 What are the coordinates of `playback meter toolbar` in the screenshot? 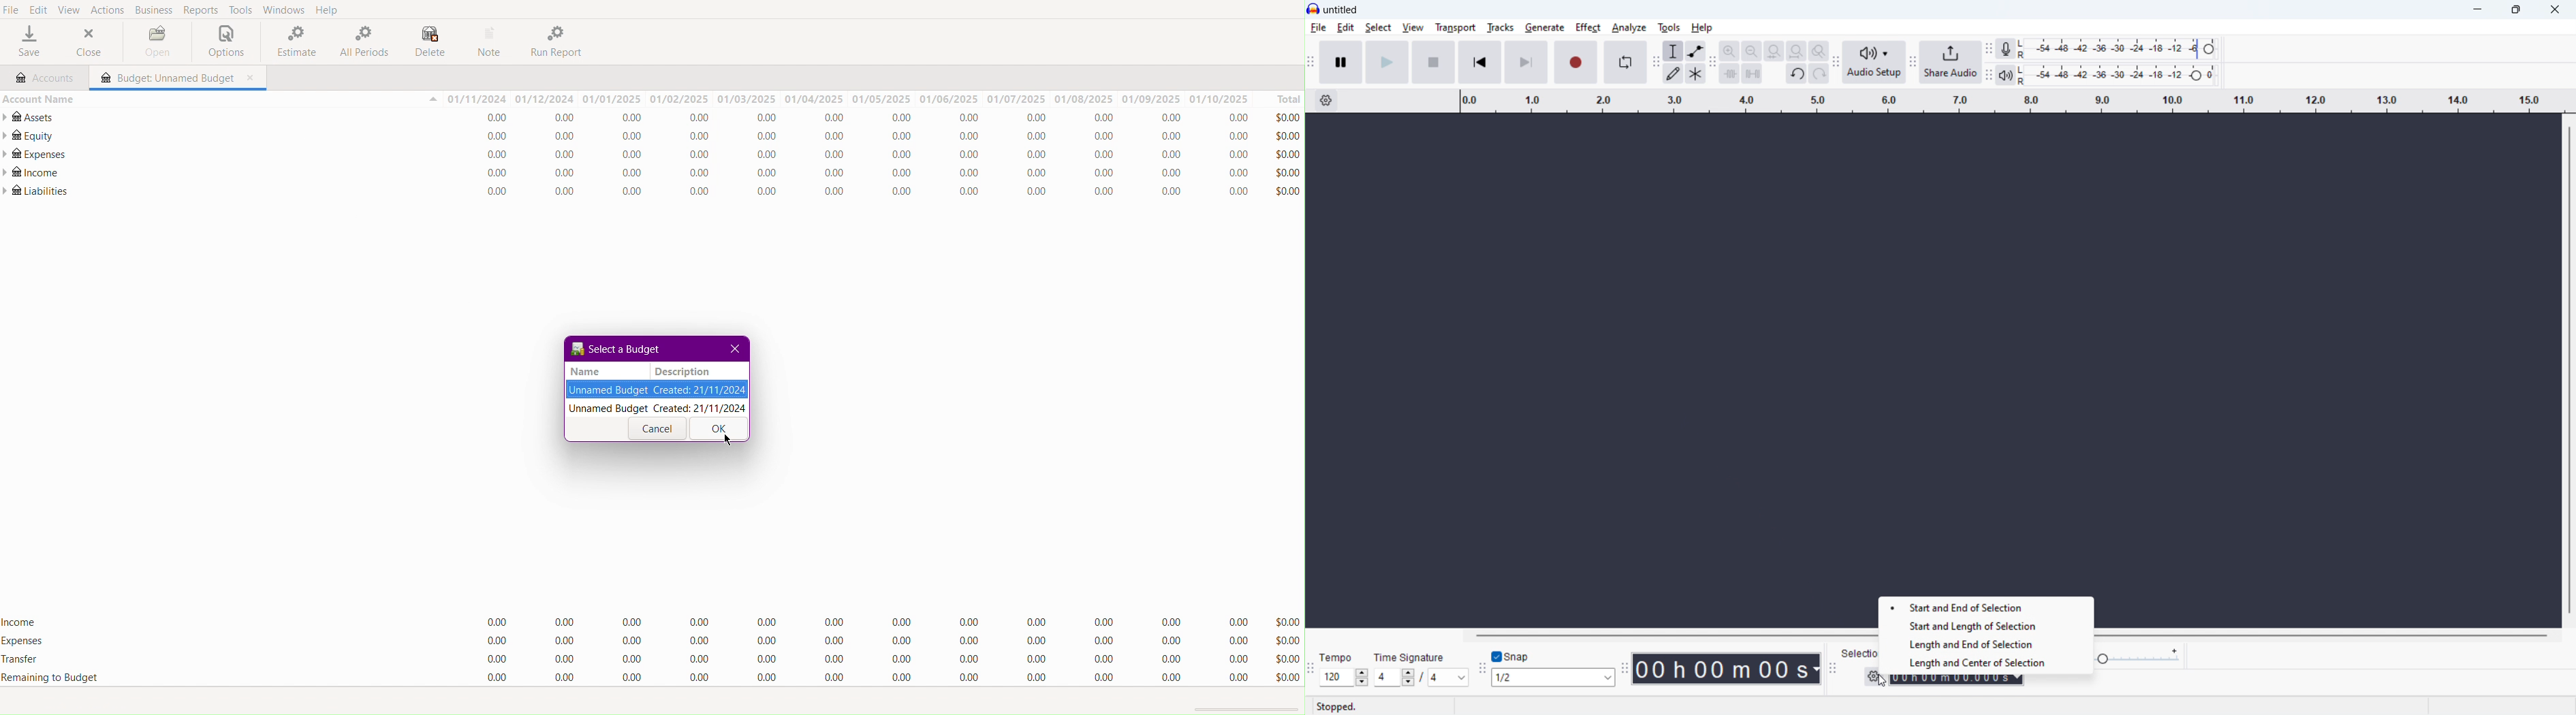 It's located at (1988, 75).